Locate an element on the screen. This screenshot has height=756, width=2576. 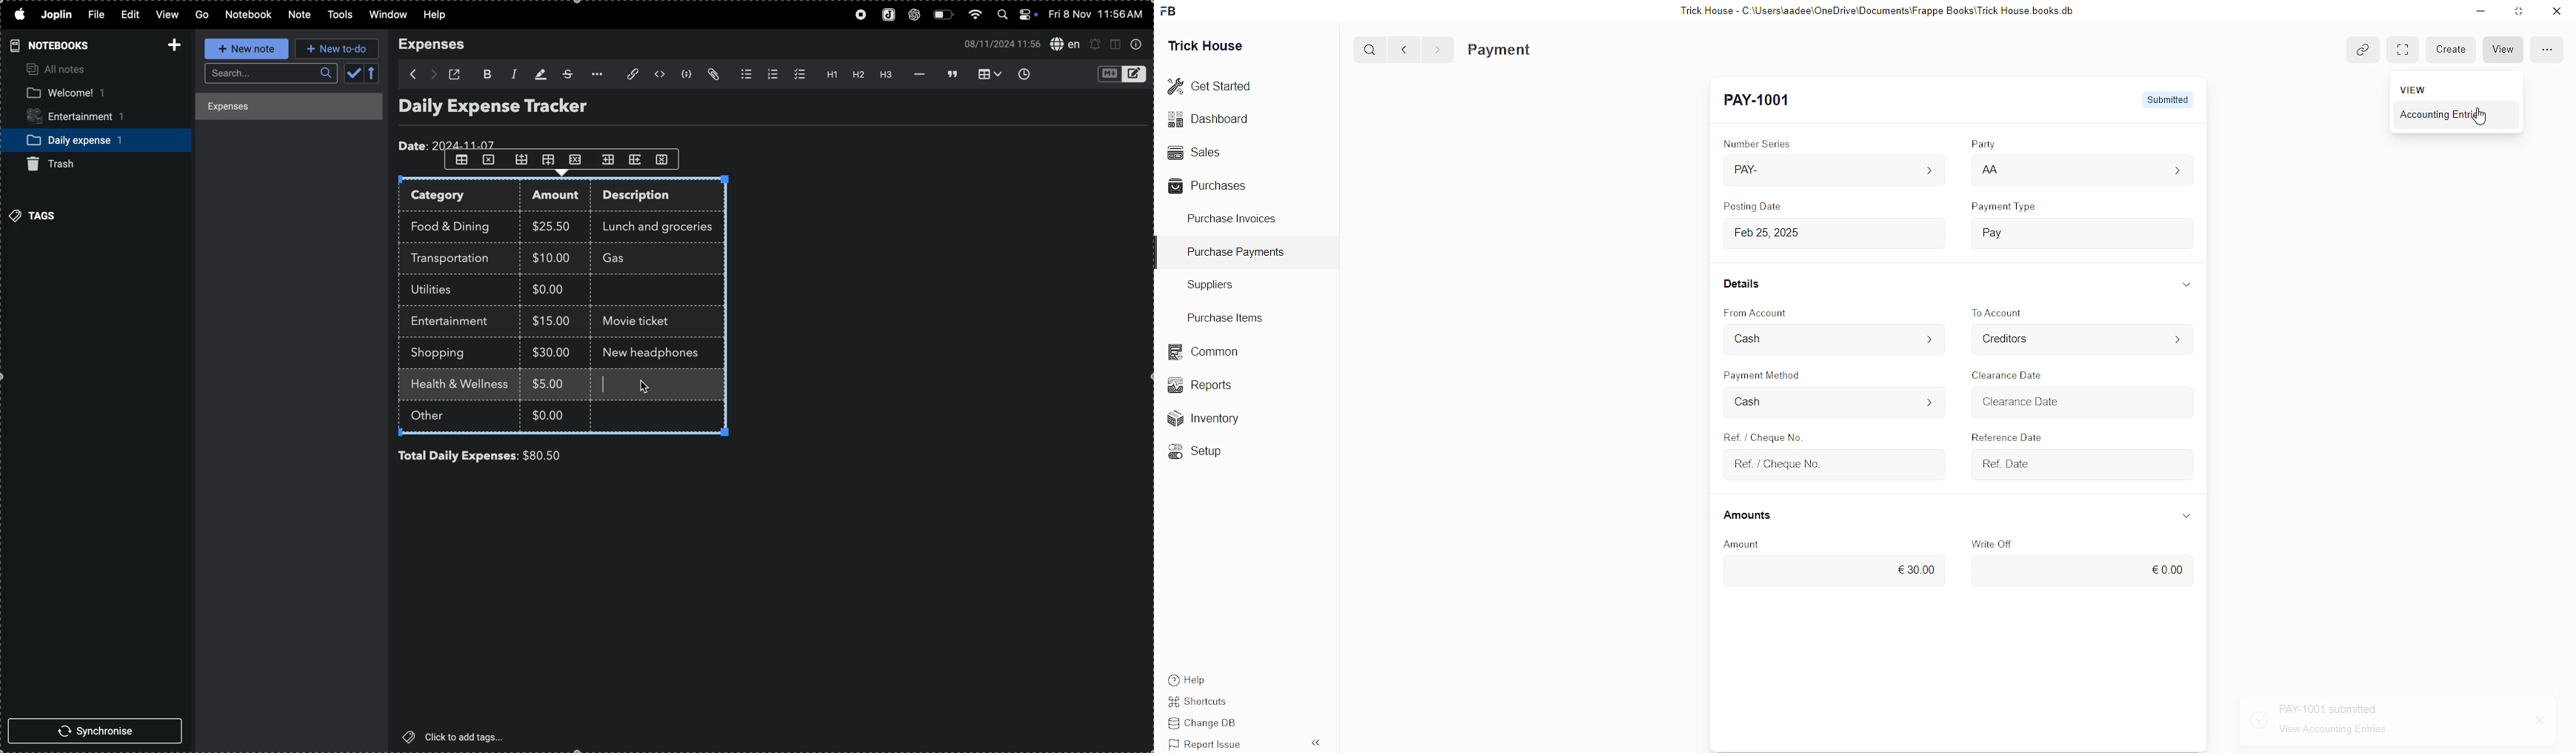
trash is located at coordinates (59, 164).